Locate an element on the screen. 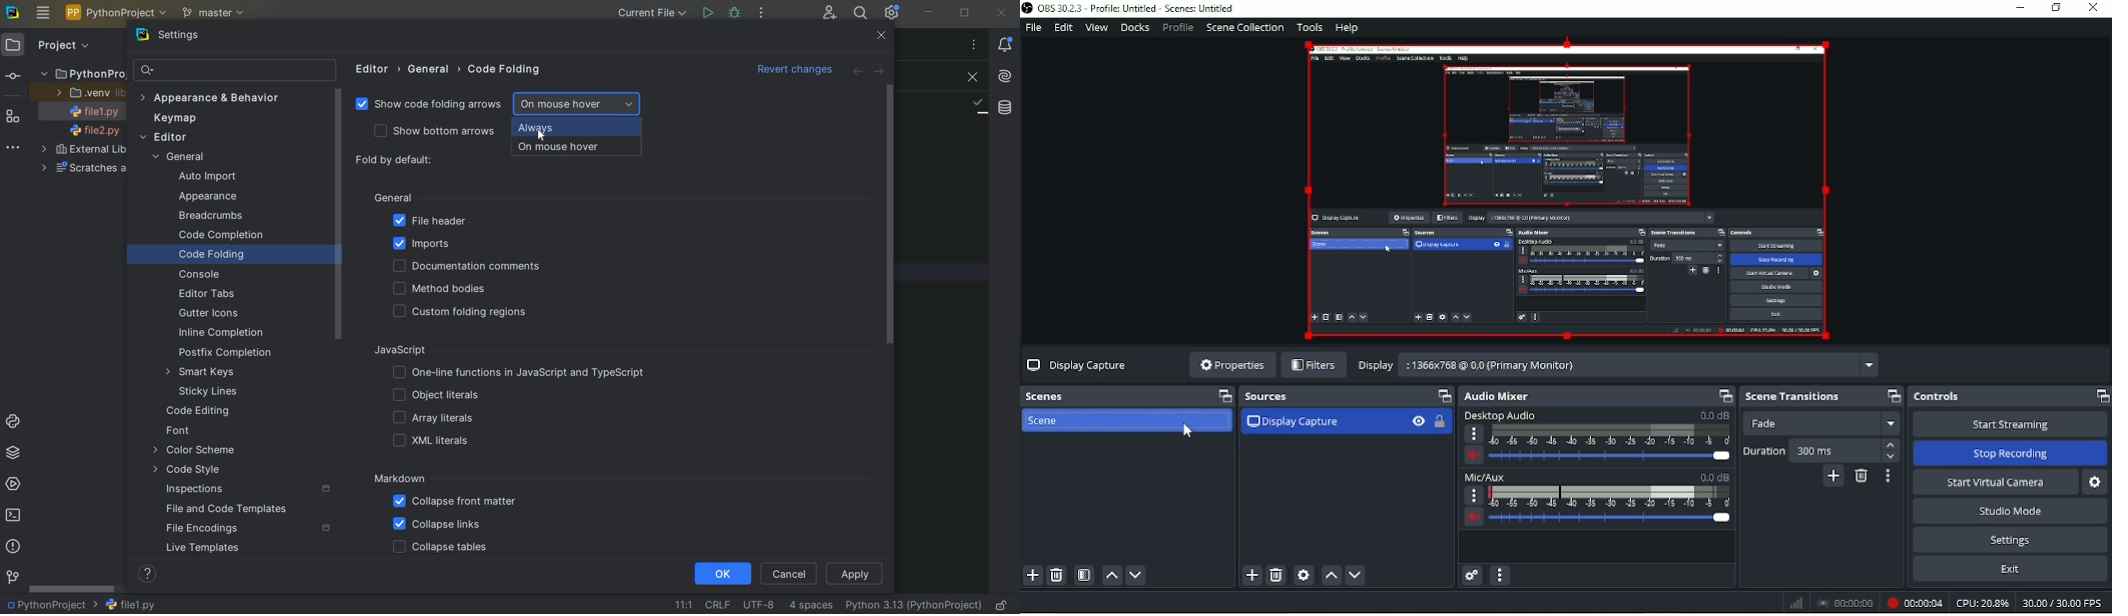  Volume is located at coordinates (1473, 519).